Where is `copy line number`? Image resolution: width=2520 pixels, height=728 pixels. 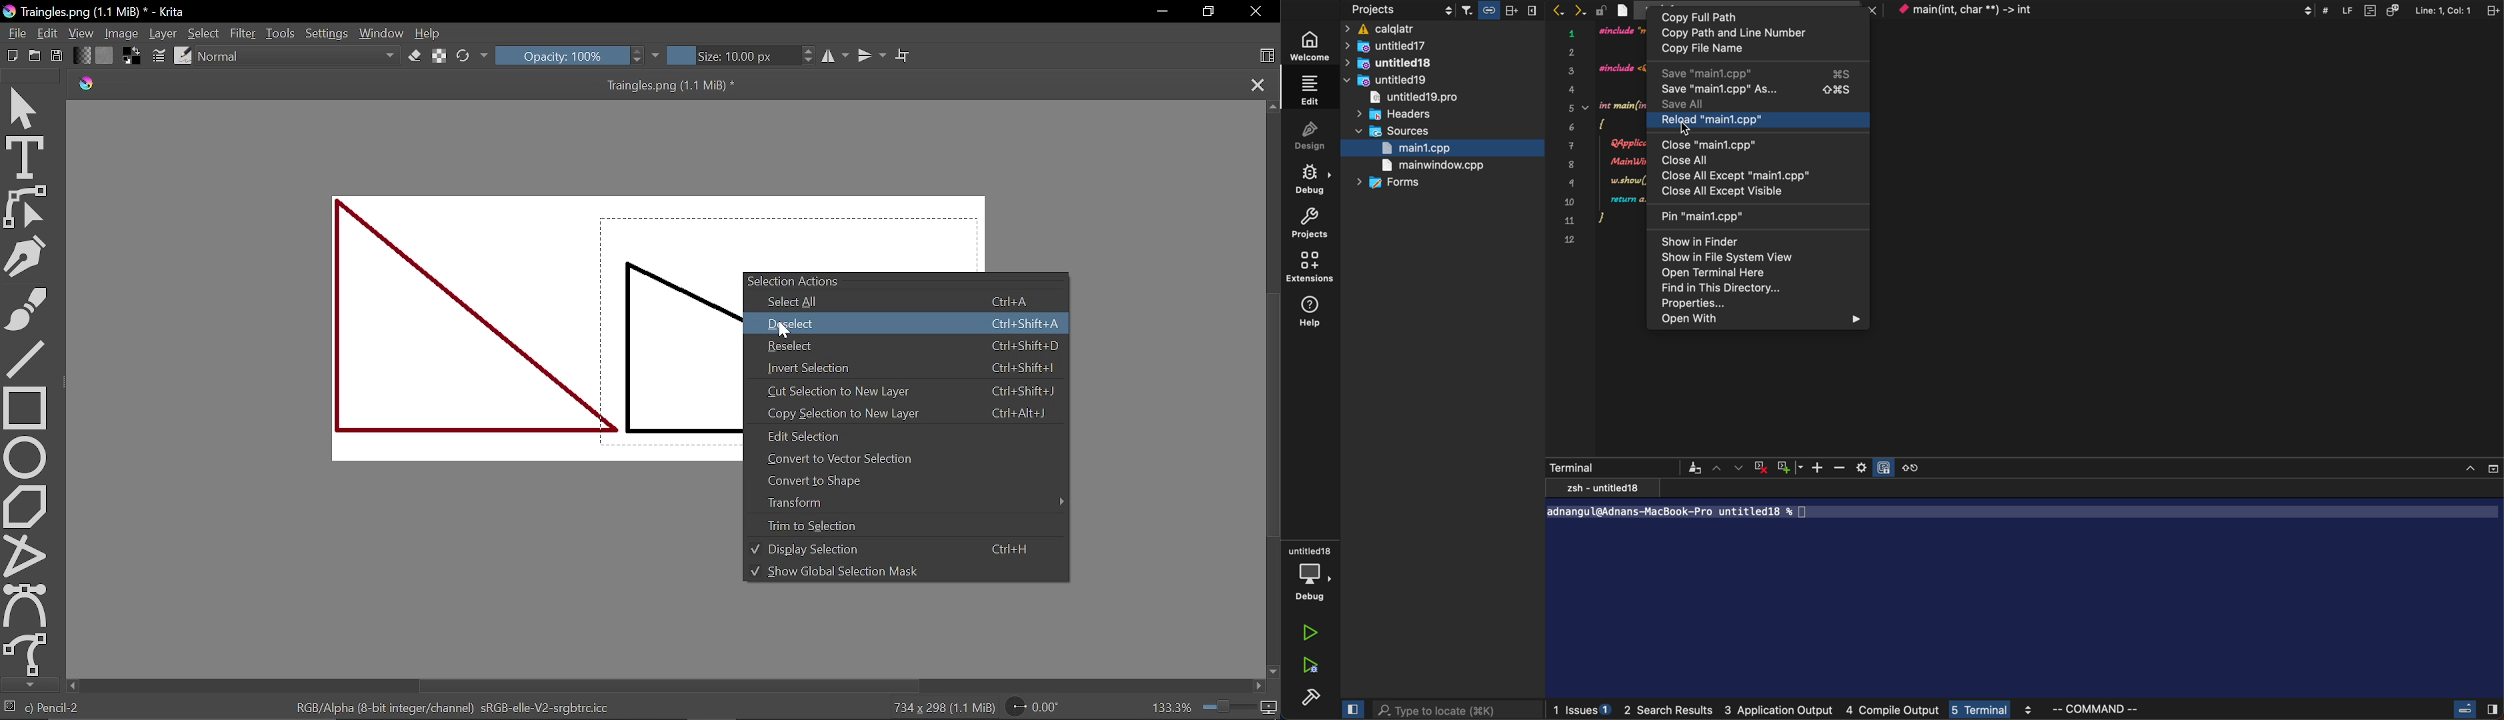 copy line number is located at coordinates (1758, 34).